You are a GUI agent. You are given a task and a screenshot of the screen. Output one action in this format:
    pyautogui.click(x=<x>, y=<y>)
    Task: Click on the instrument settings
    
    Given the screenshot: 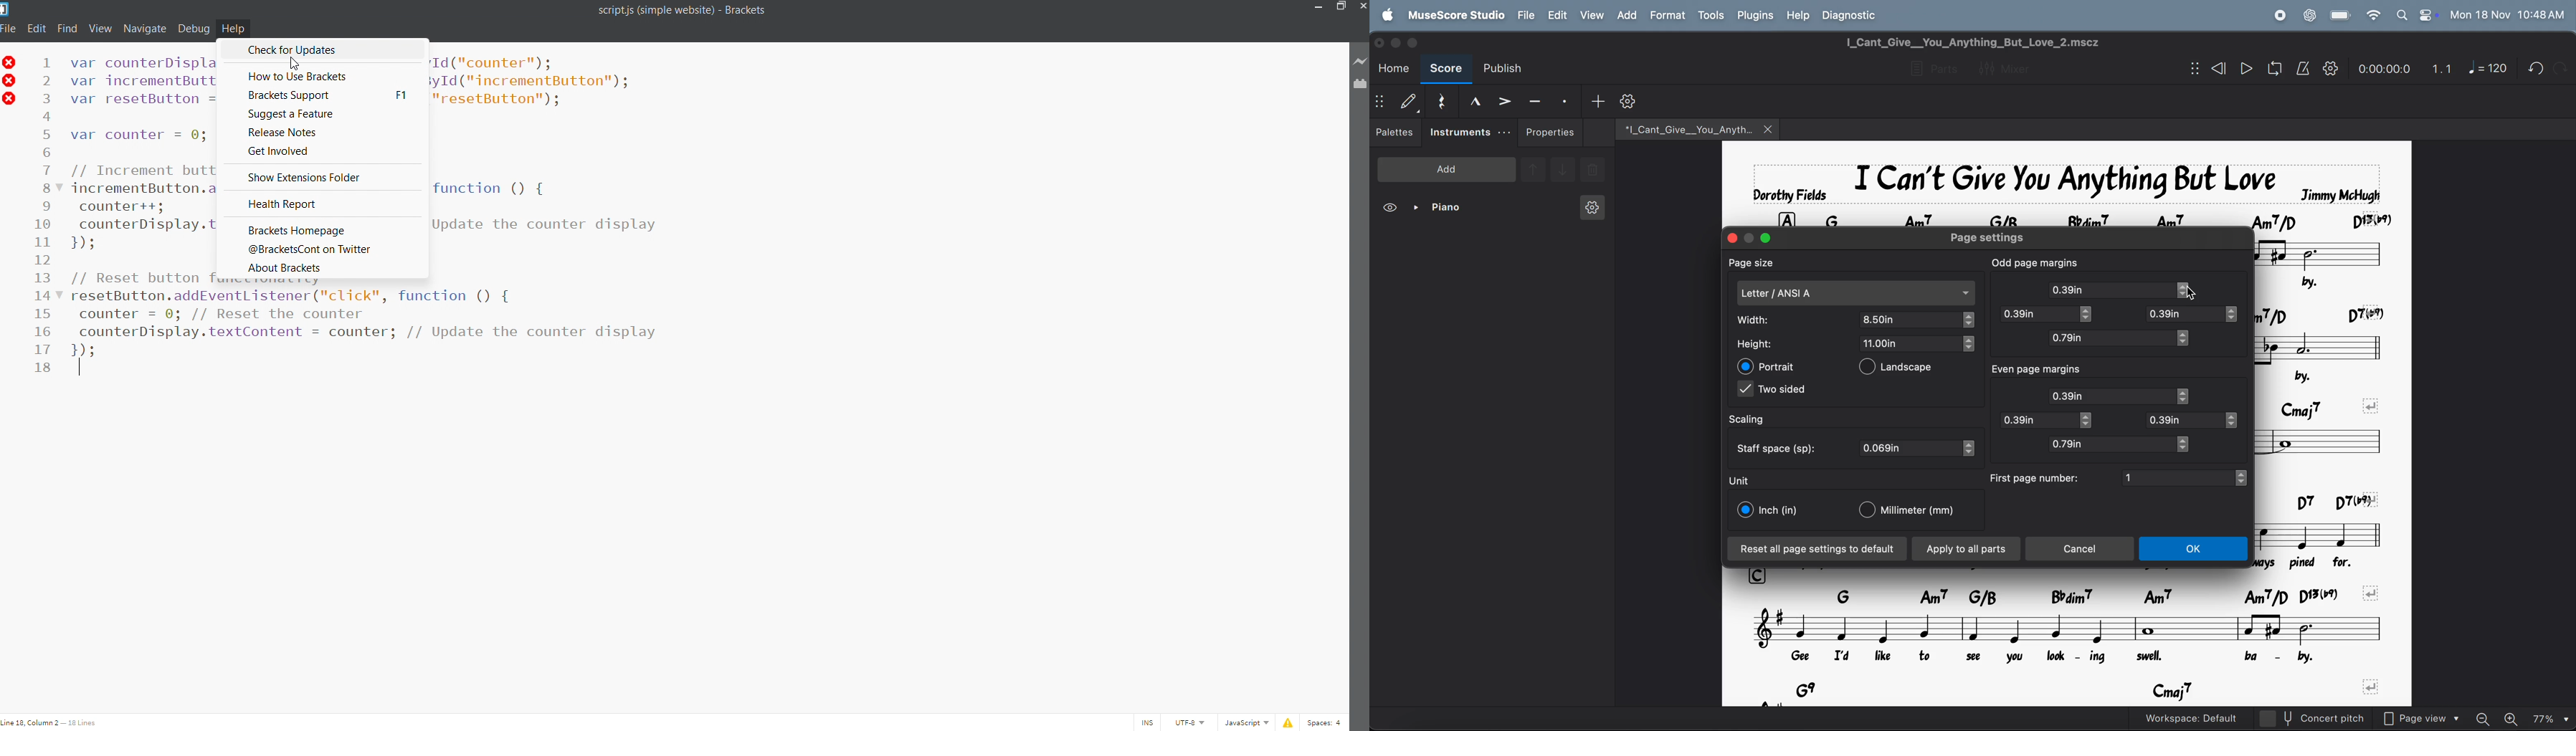 What is the action you would take?
    pyautogui.click(x=1591, y=210)
    